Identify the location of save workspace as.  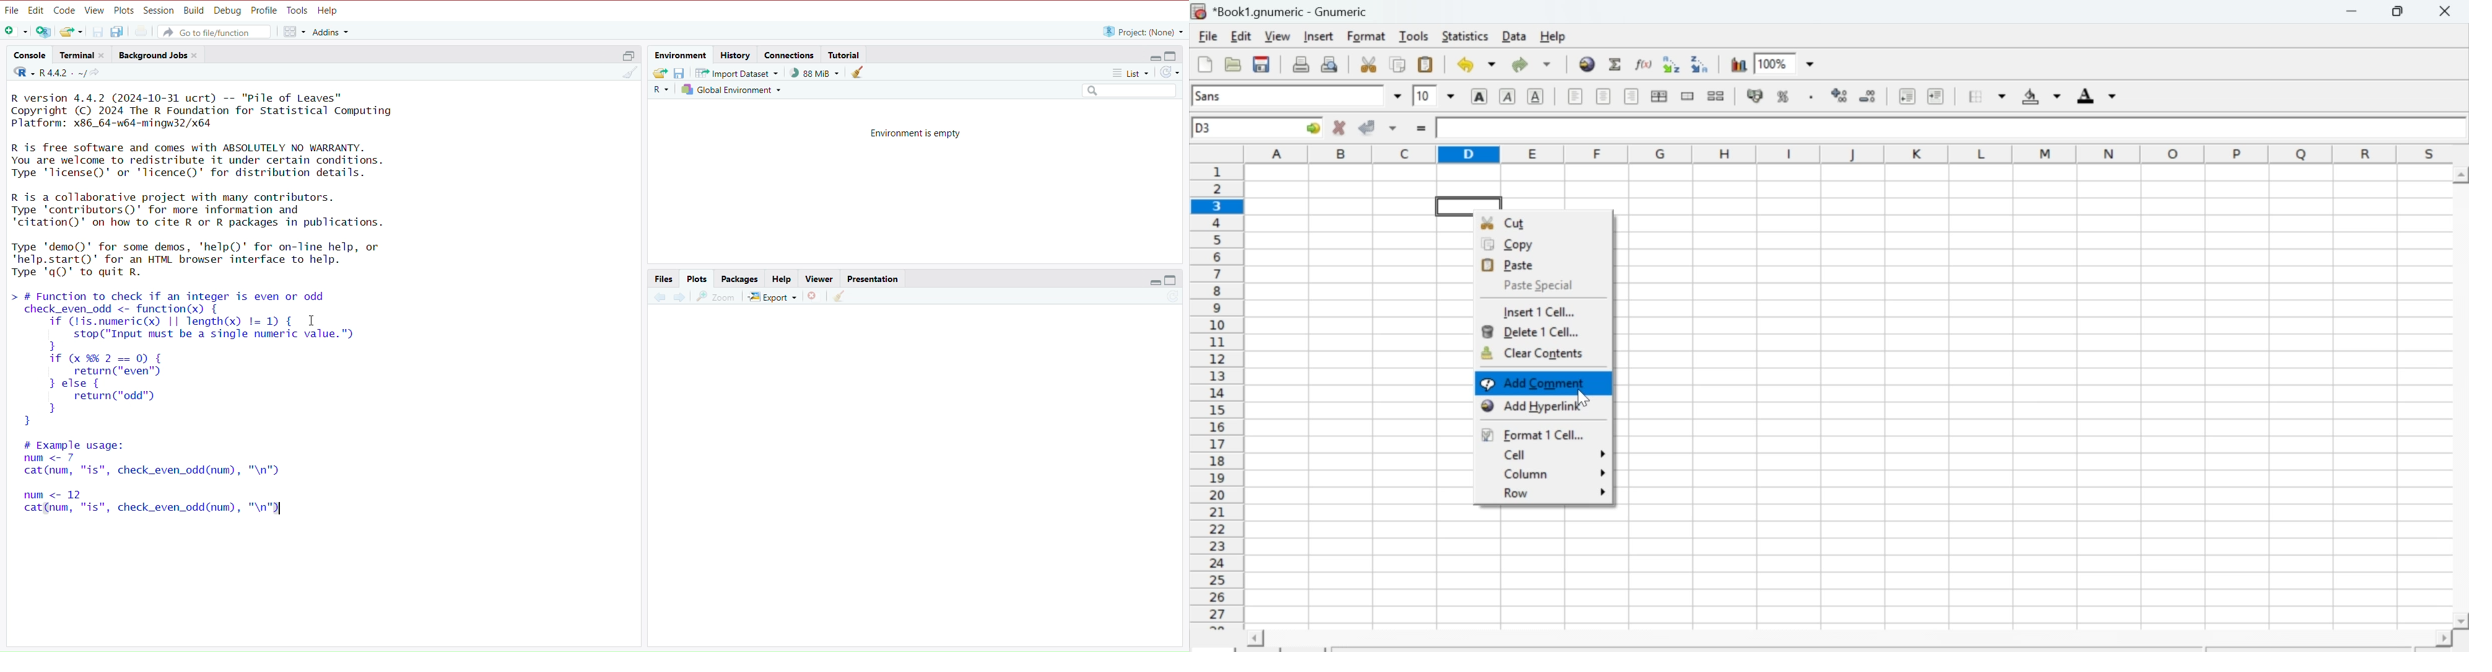
(683, 74).